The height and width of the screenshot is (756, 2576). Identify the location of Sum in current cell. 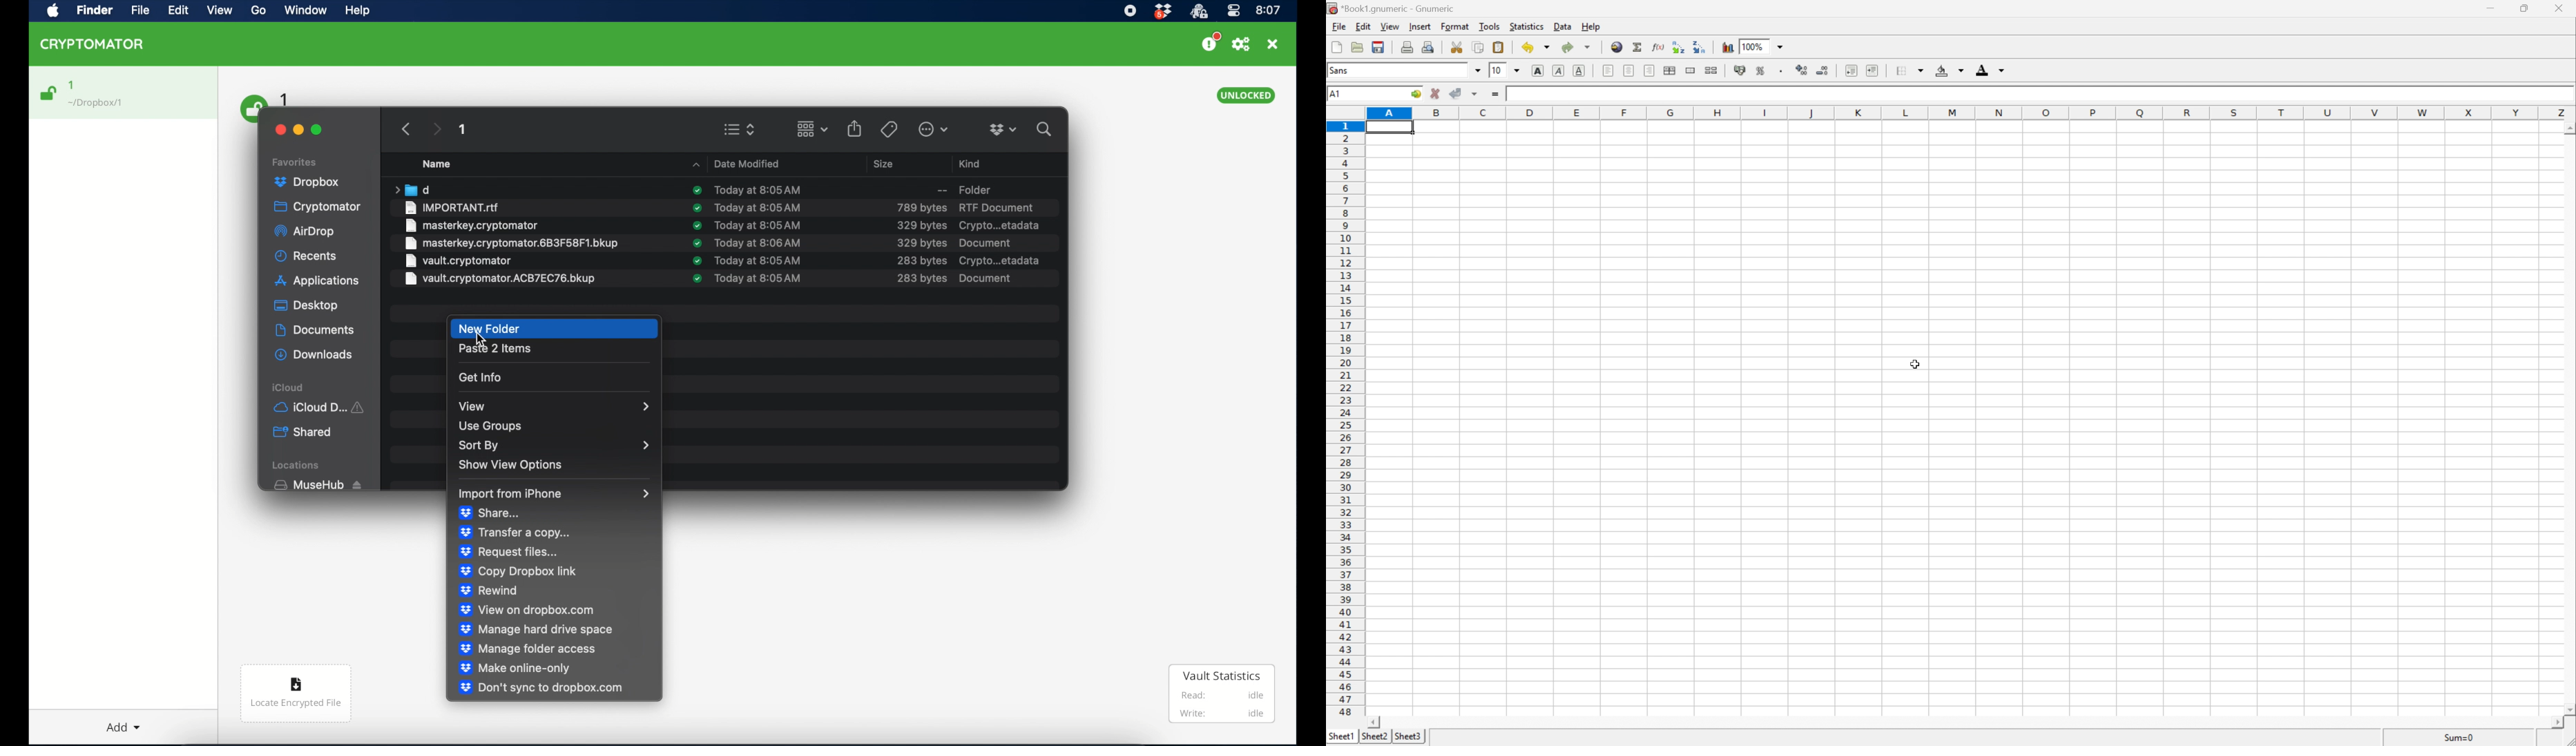
(1639, 46).